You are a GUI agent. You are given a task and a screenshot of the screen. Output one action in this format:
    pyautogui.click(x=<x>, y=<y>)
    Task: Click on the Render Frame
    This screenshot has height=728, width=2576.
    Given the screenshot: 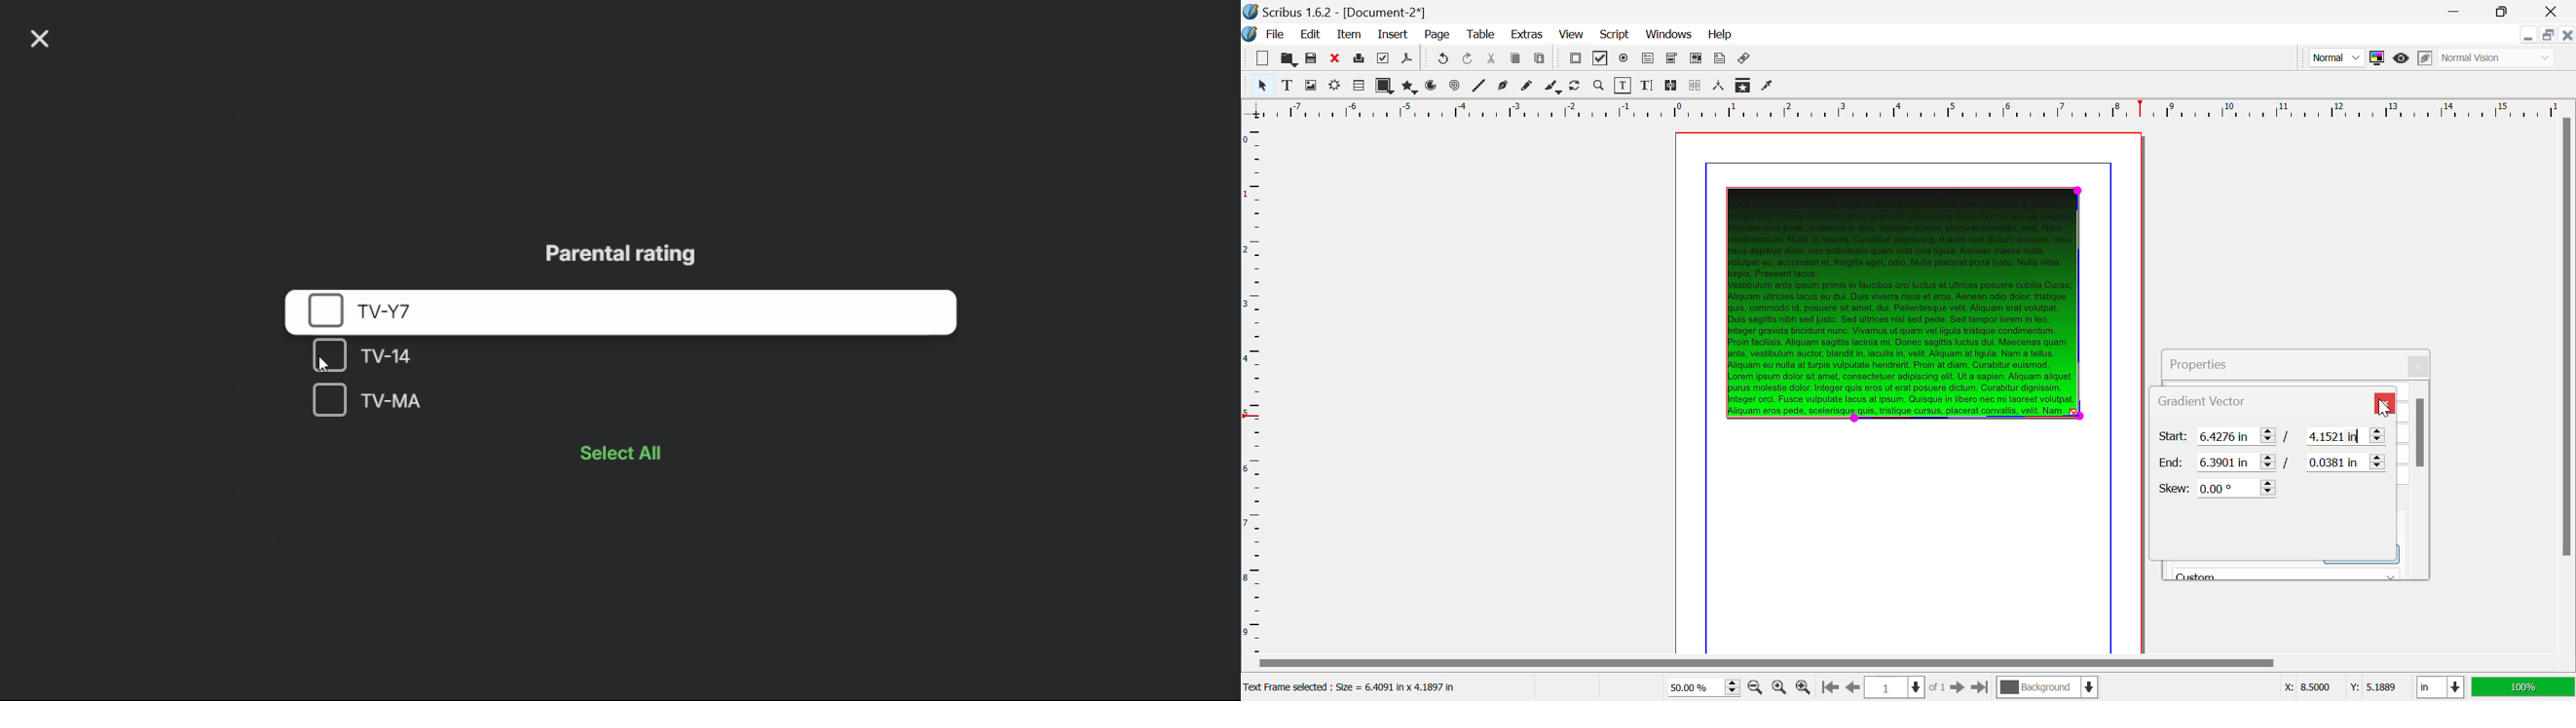 What is the action you would take?
    pyautogui.click(x=1358, y=86)
    